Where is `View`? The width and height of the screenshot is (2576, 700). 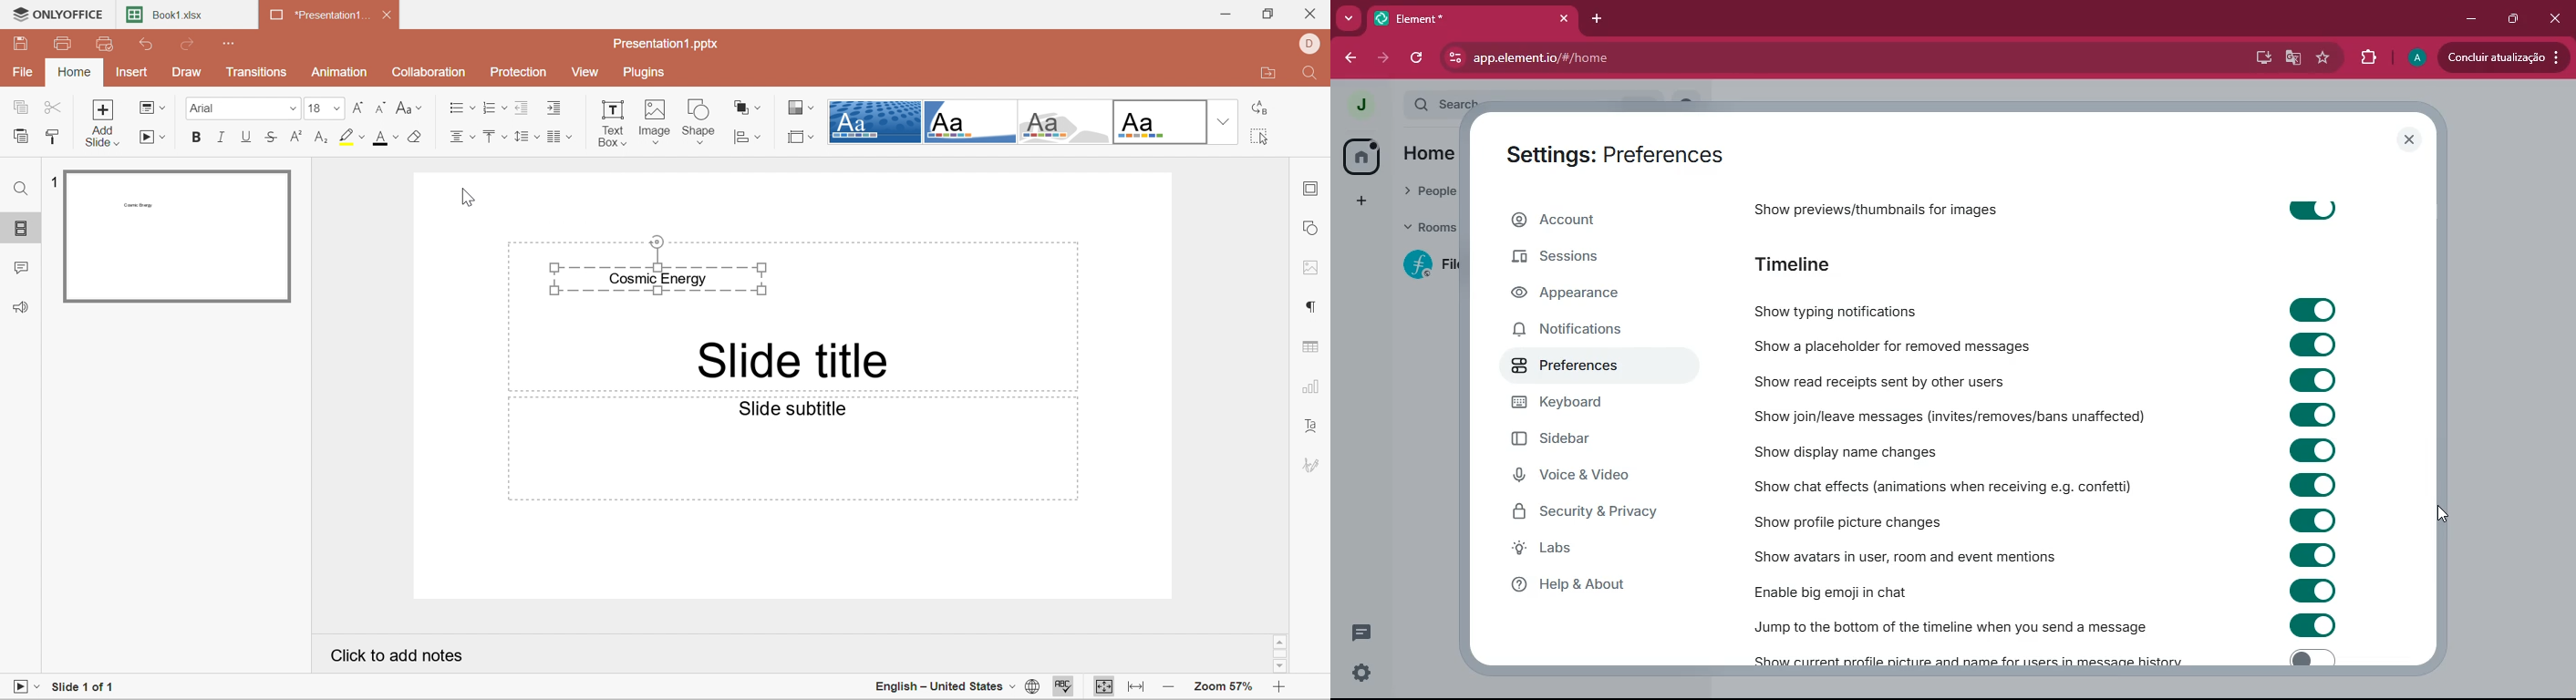
View is located at coordinates (589, 73).